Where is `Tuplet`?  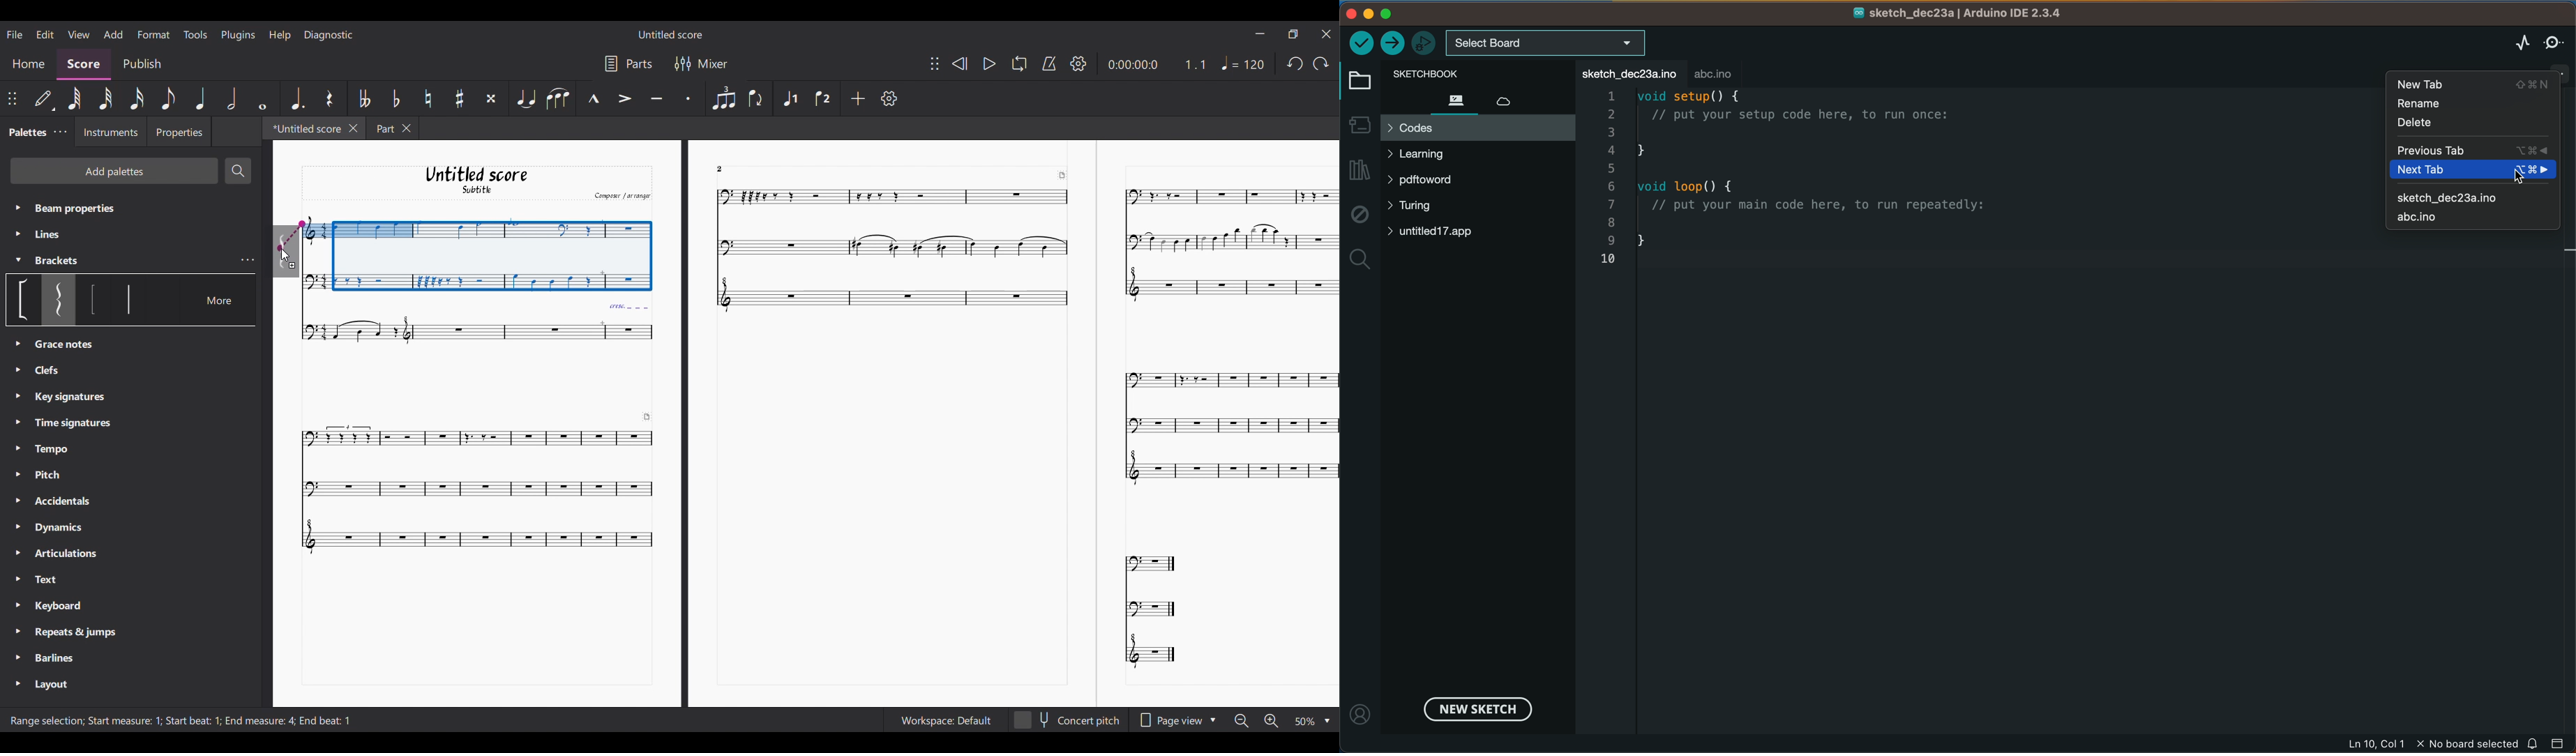 Tuplet is located at coordinates (723, 98).